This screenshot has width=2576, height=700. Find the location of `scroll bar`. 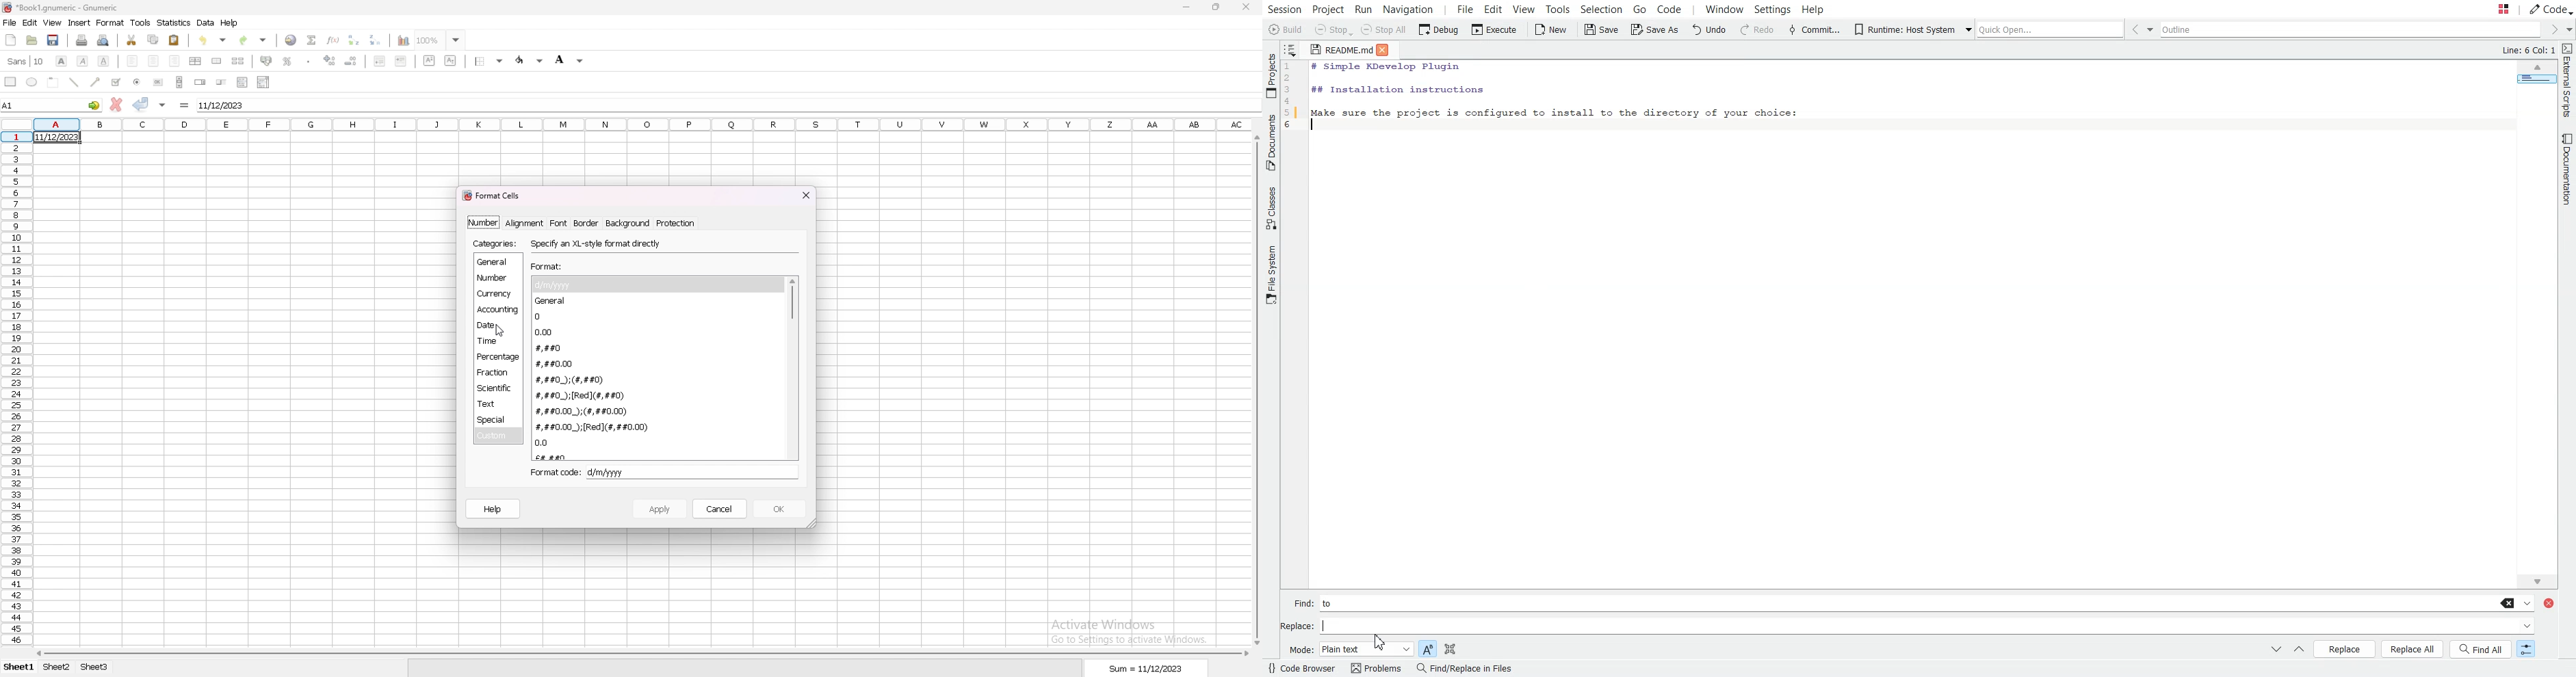

scroll bar is located at coordinates (180, 82).